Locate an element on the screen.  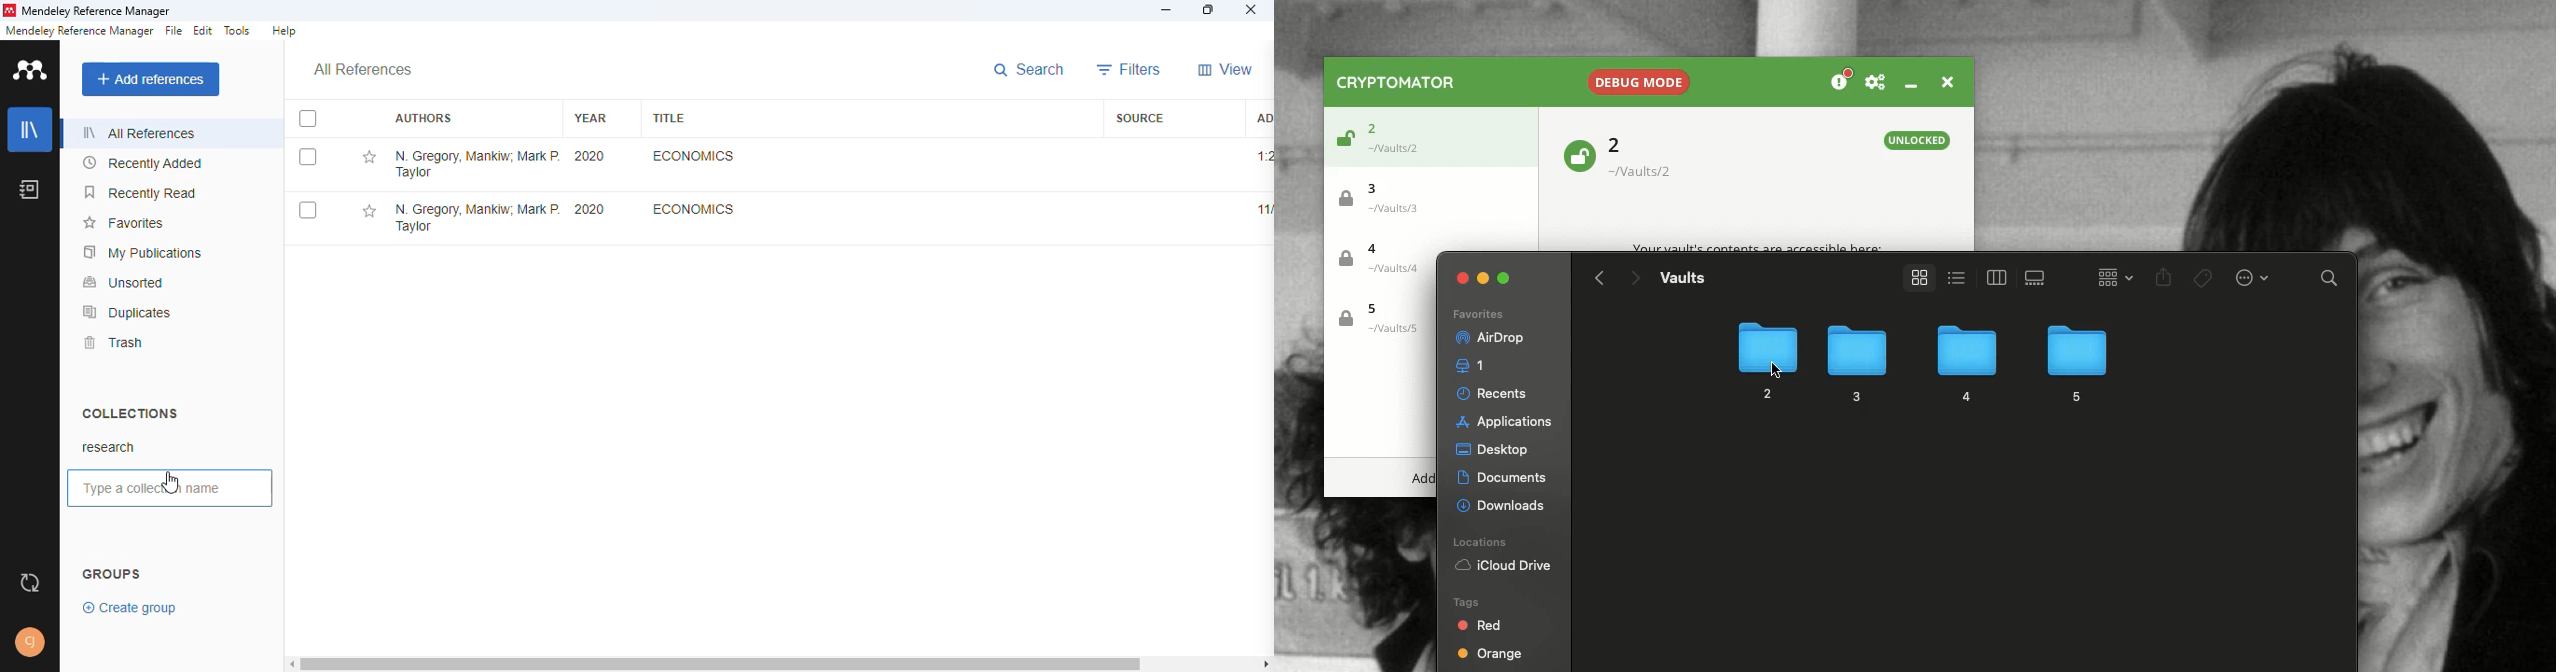
mendeley reference manager is located at coordinates (96, 12).